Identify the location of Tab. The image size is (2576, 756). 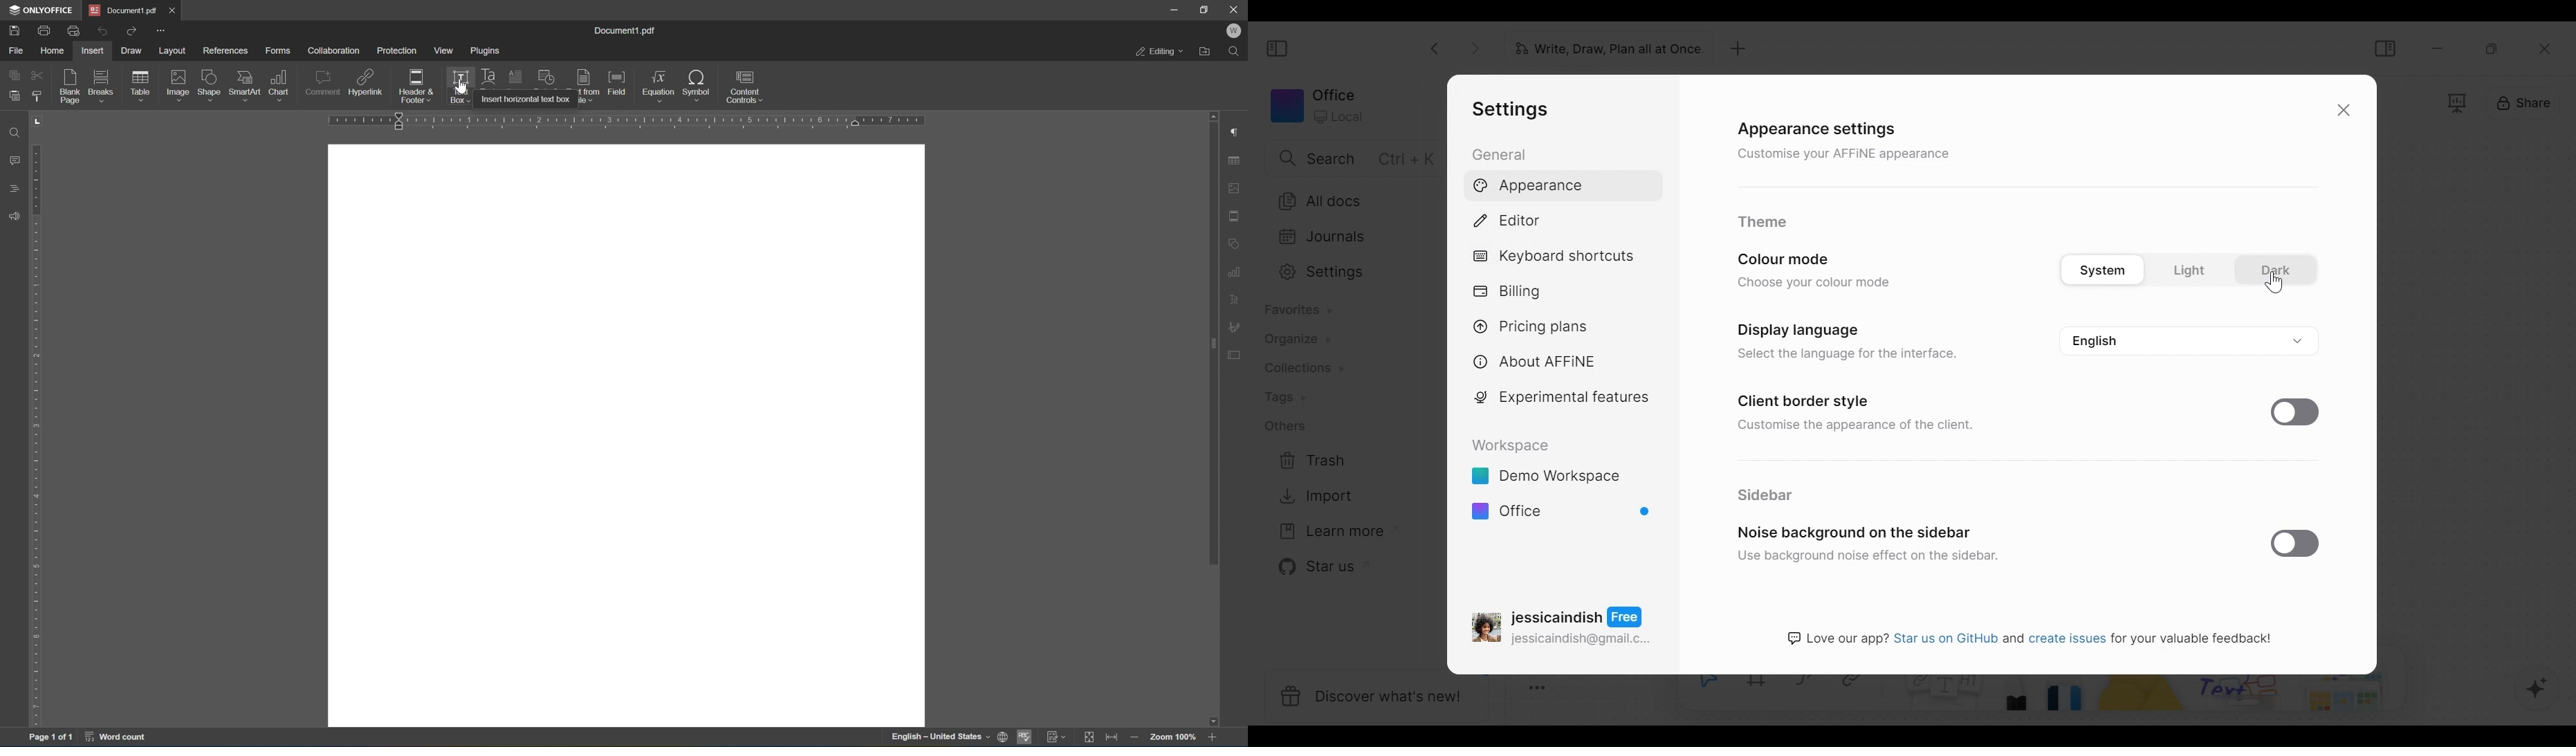
(1603, 49).